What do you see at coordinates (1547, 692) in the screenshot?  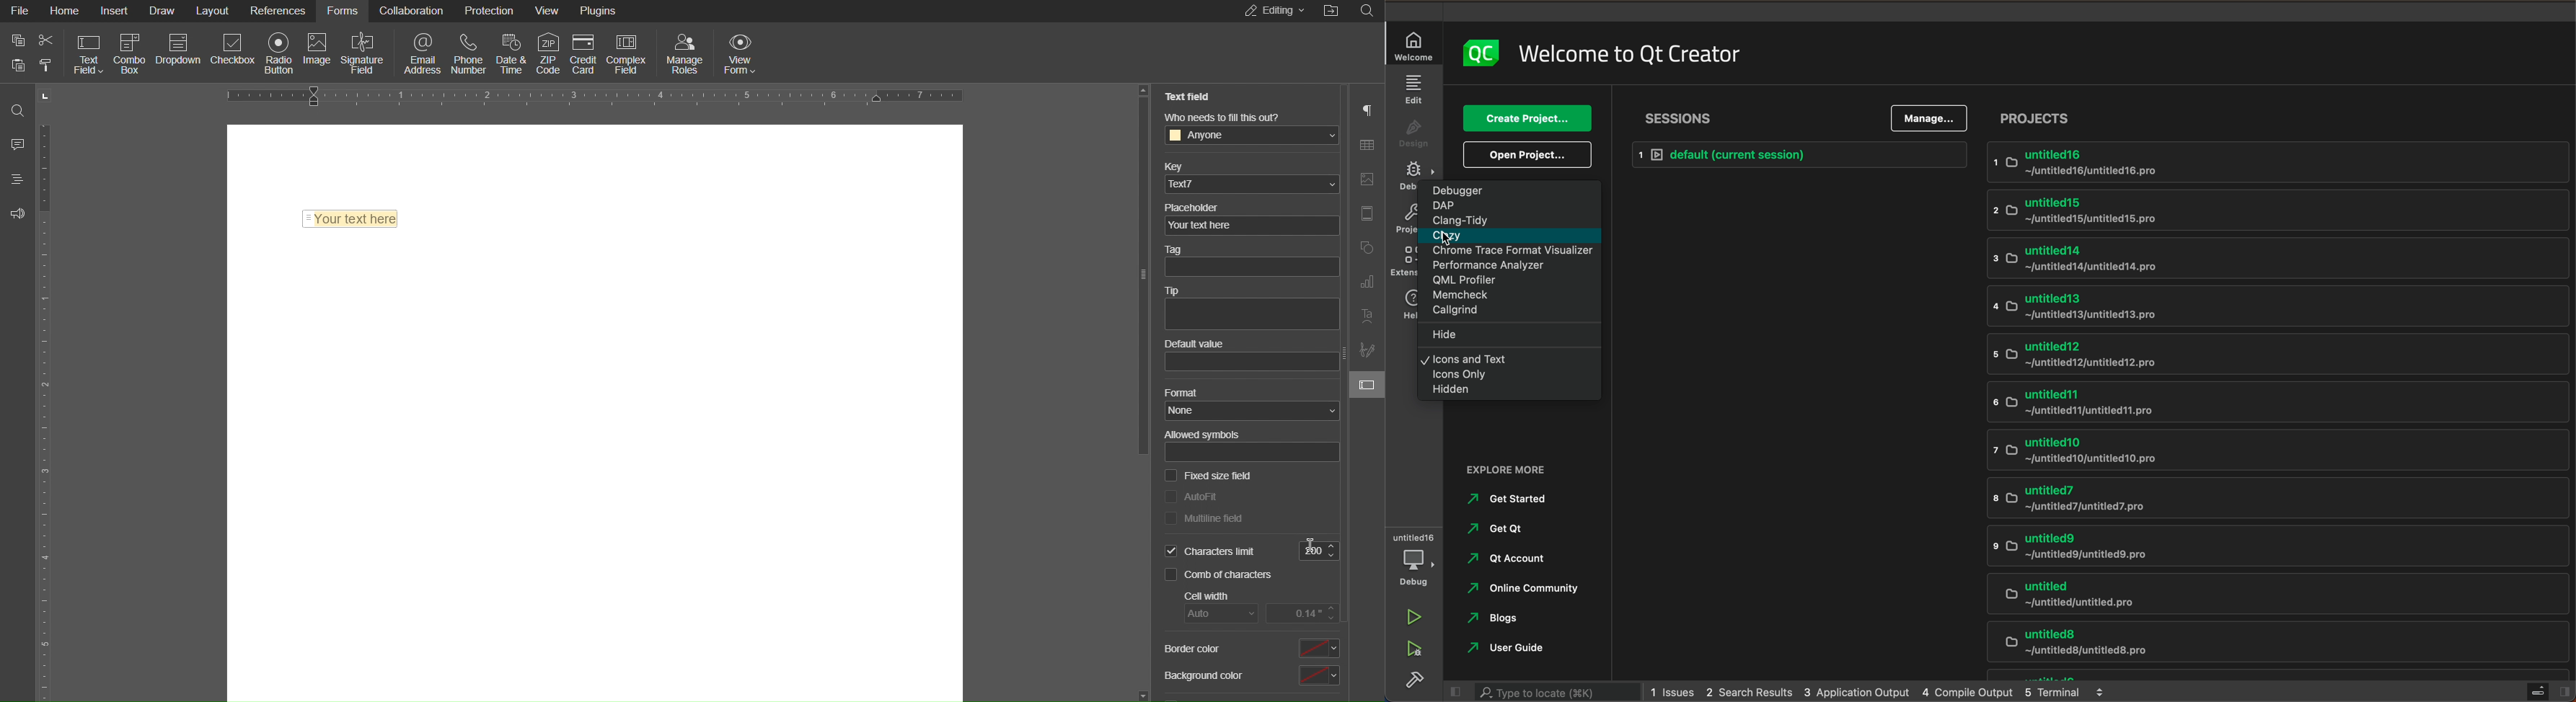 I see `search` at bounding box center [1547, 692].